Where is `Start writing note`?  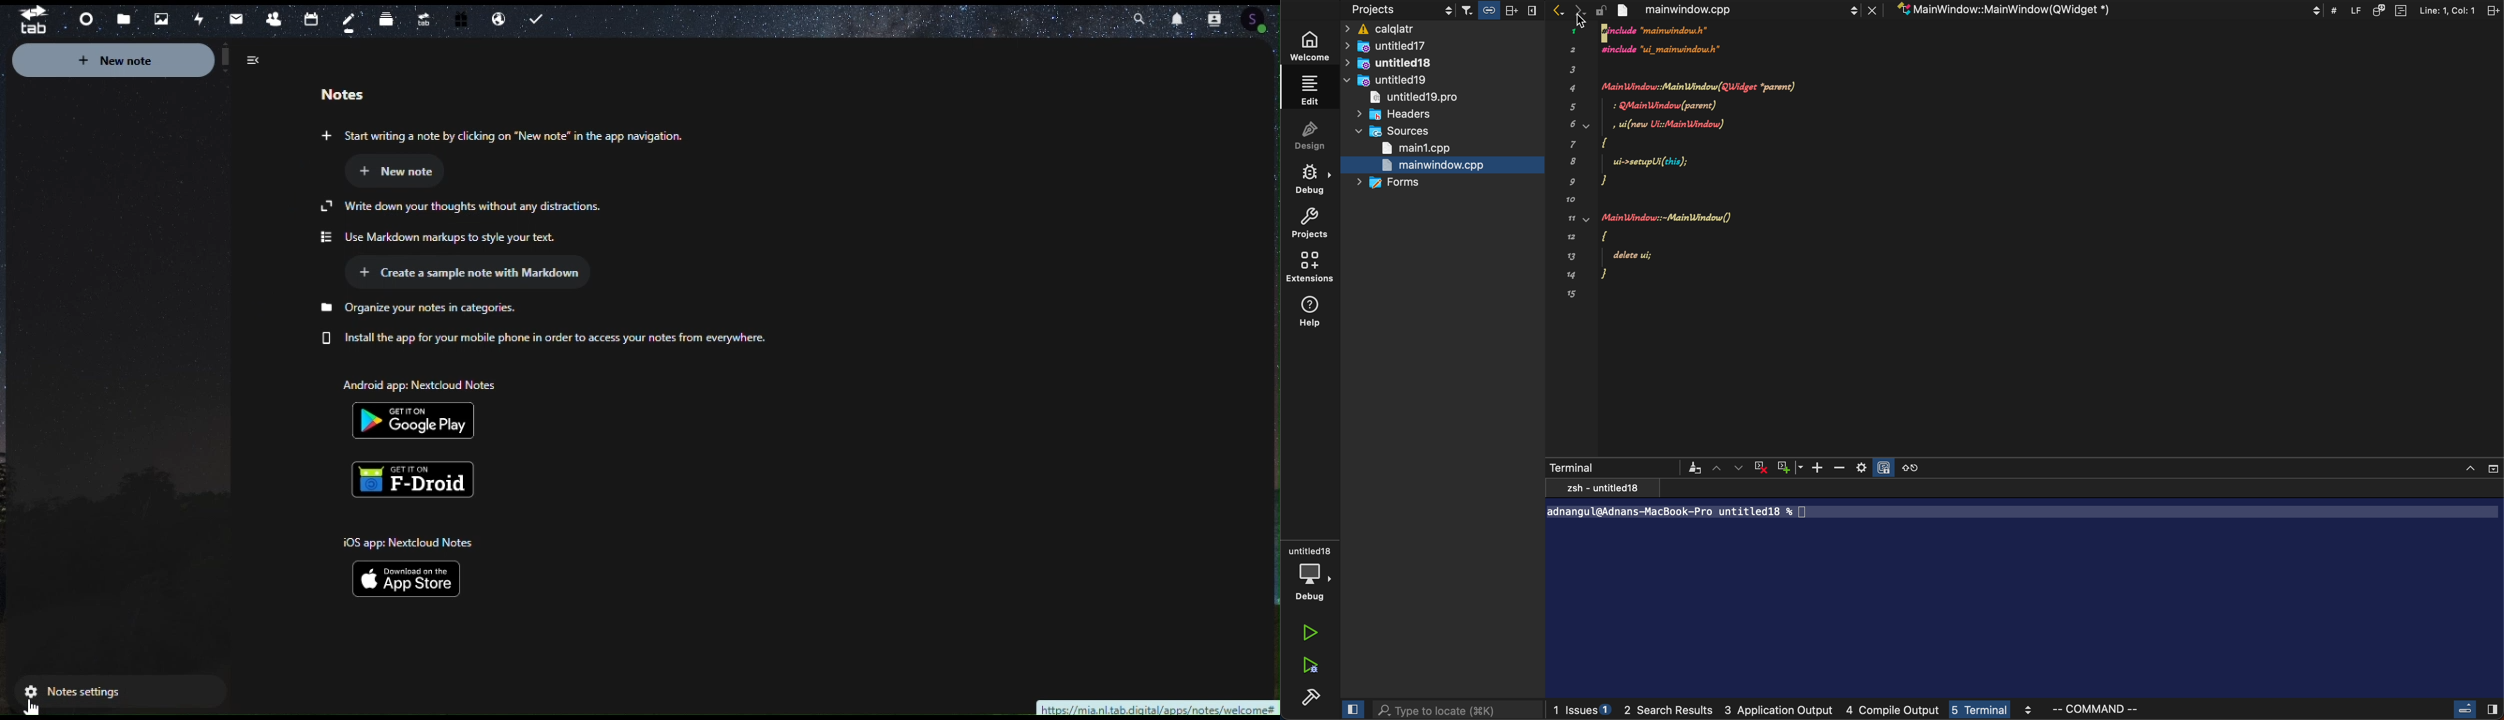 Start writing note is located at coordinates (583, 136).